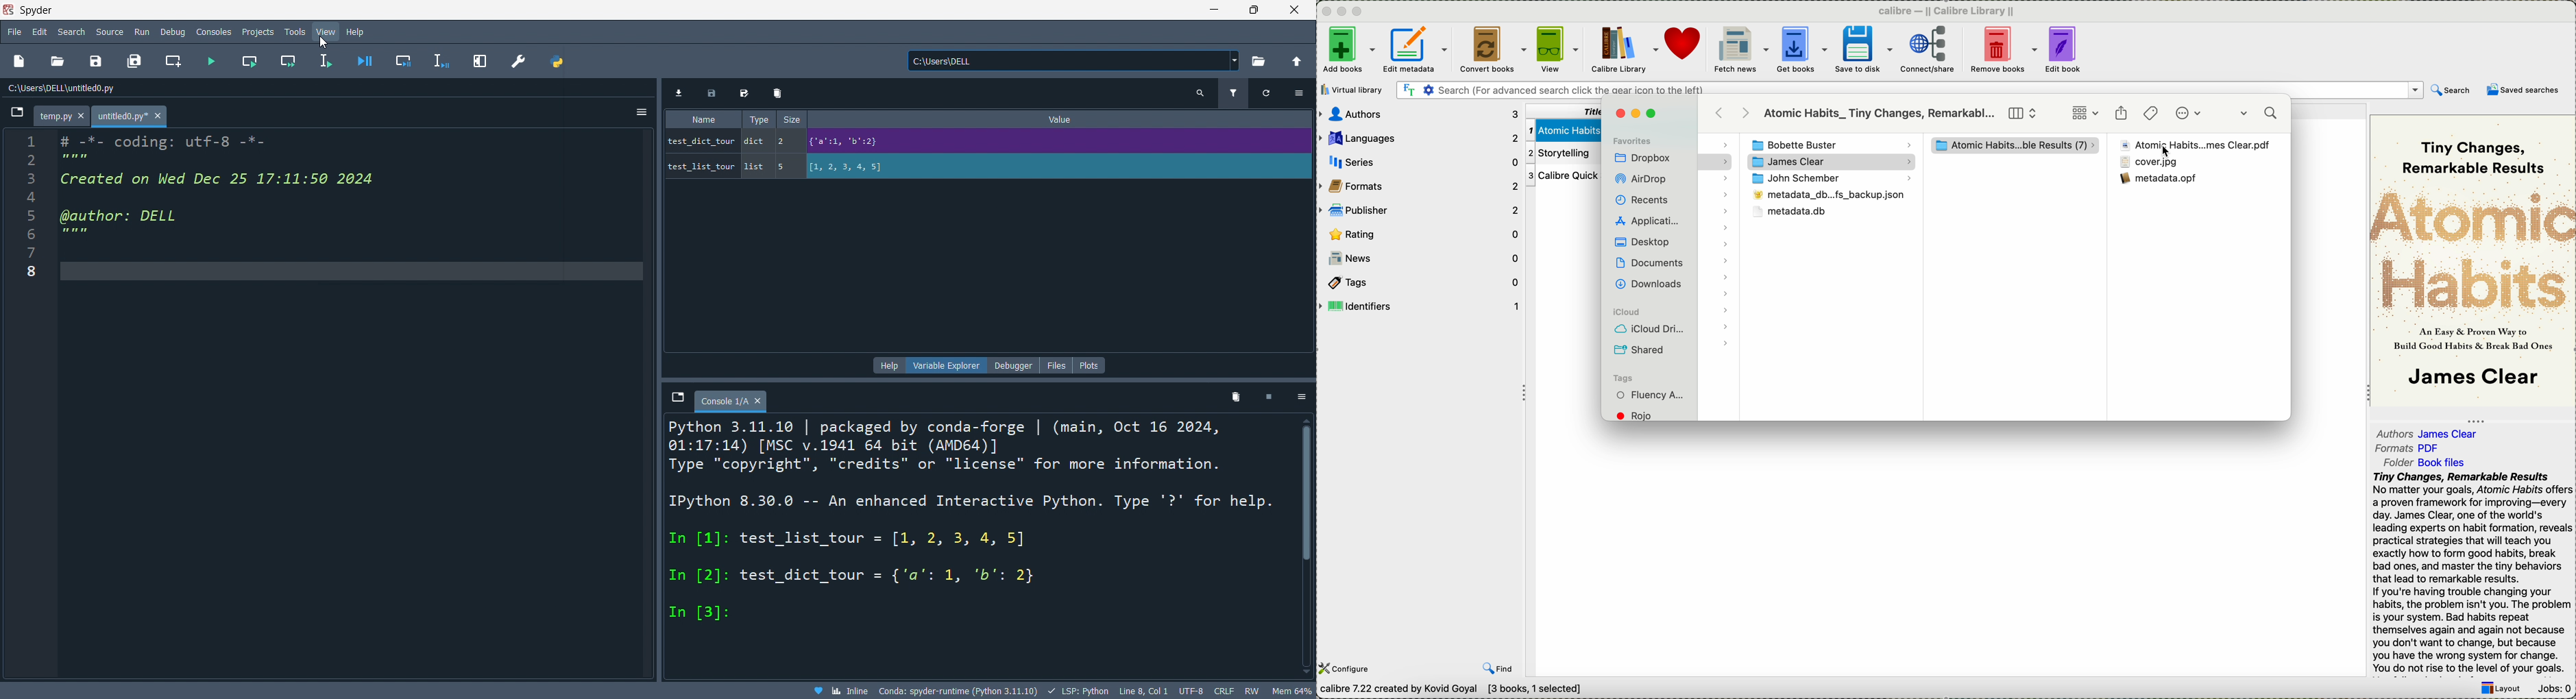 The width and height of the screenshot is (2576, 700). What do you see at coordinates (890, 365) in the screenshot?
I see `help` at bounding box center [890, 365].